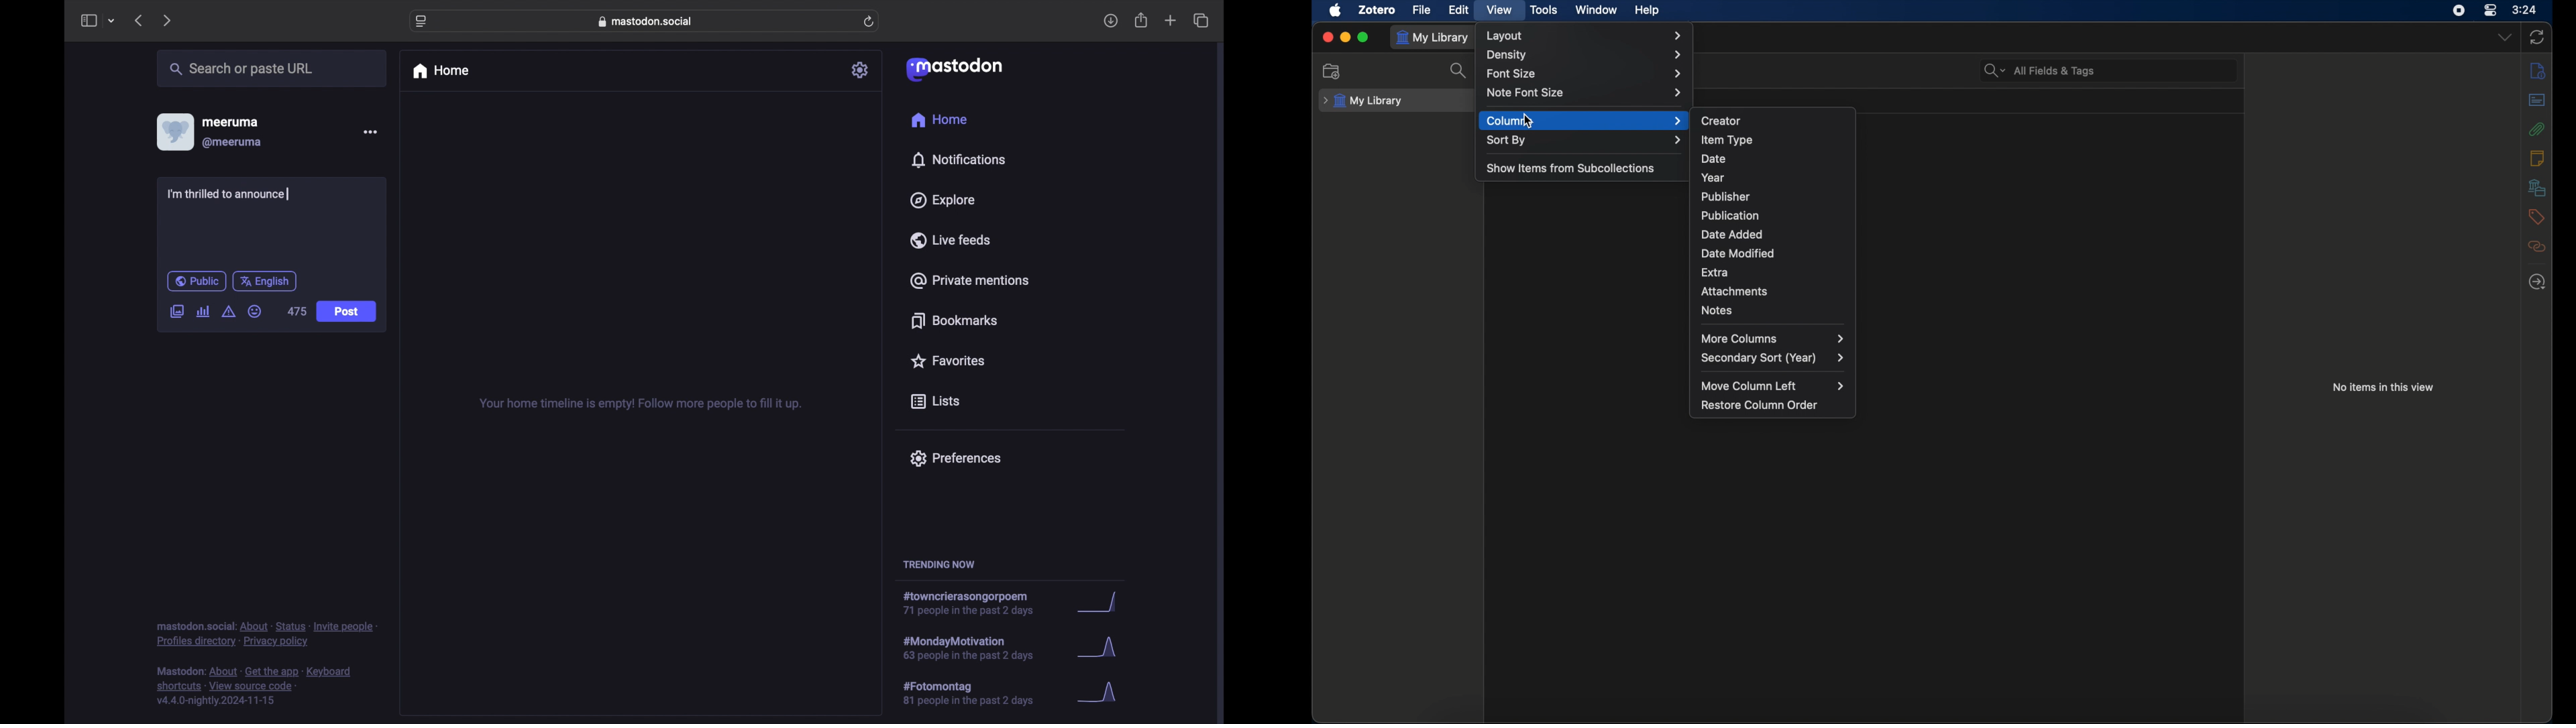 This screenshot has height=728, width=2576. What do you see at coordinates (1202, 20) in the screenshot?
I see `show tab overview` at bounding box center [1202, 20].